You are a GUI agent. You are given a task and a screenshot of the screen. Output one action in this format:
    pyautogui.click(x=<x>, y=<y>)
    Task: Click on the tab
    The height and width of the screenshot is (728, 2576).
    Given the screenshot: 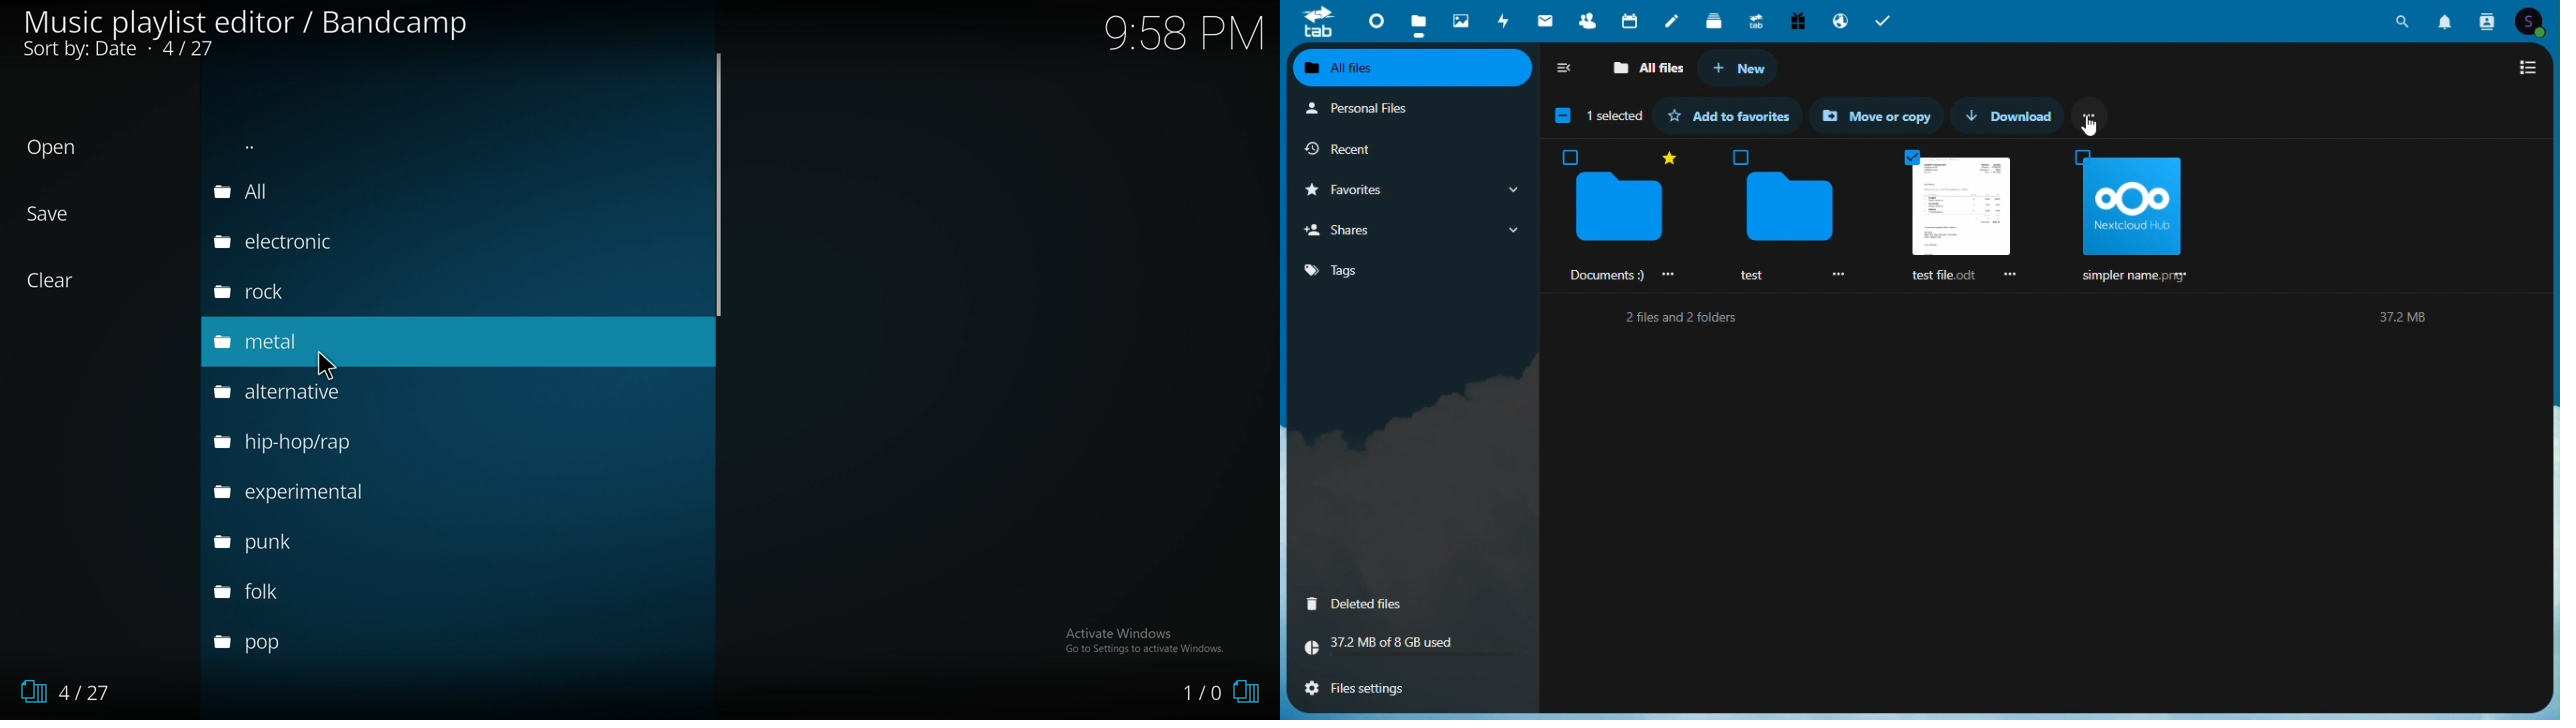 What is the action you would take?
    pyautogui.click(x=1316, y=23)
    